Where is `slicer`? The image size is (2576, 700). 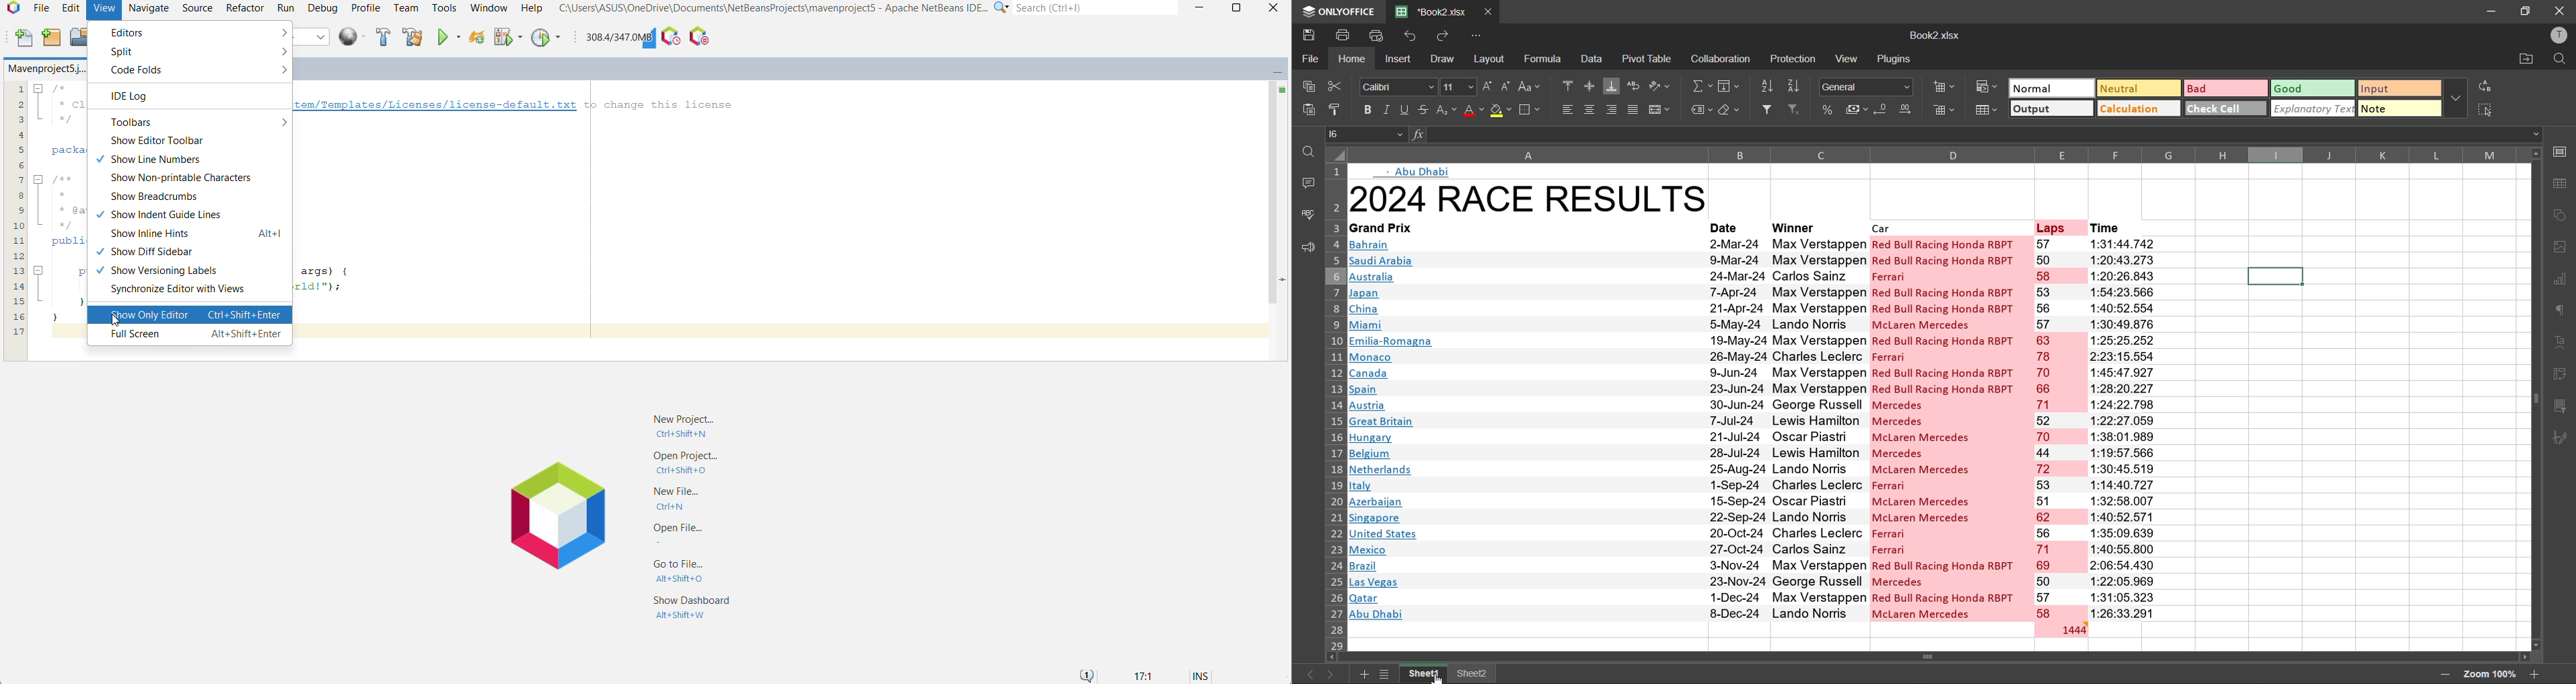
slicer is located at coordinates (2560, 406).